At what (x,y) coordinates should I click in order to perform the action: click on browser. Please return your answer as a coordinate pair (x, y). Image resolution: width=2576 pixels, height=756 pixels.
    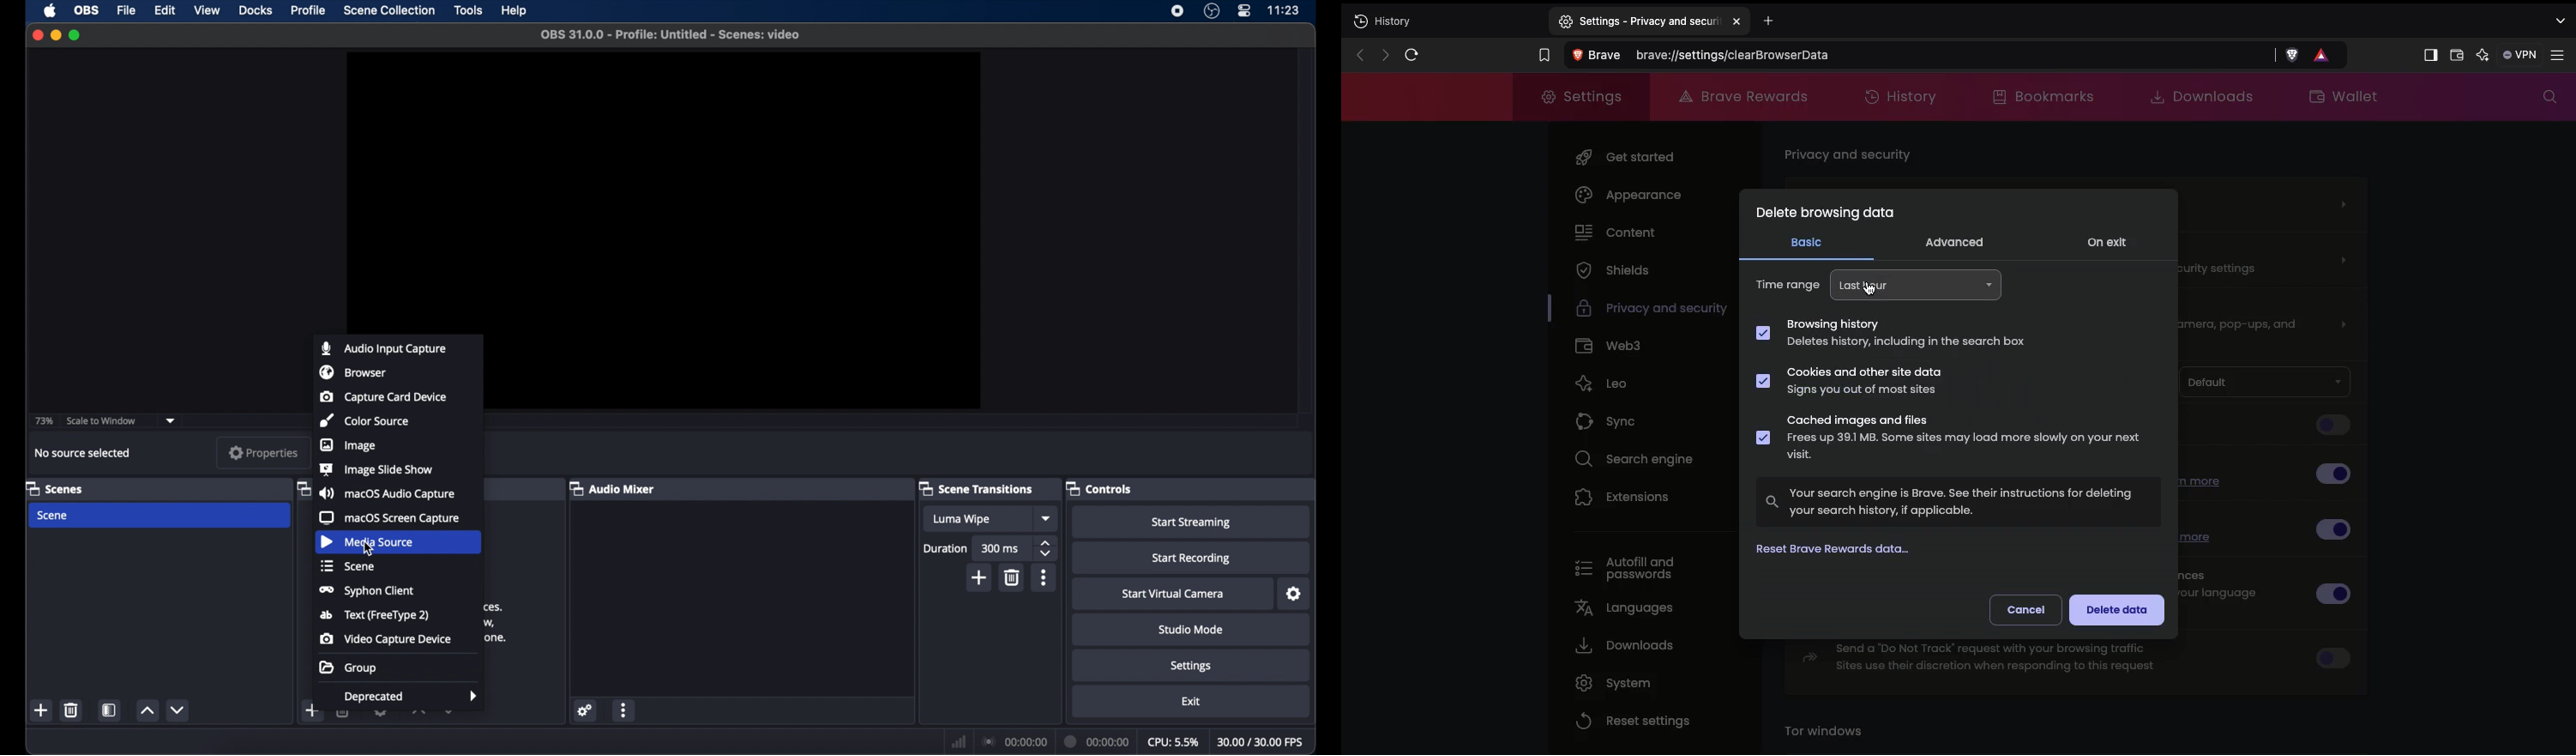
    Looking at the image, I should click on (354, 372).